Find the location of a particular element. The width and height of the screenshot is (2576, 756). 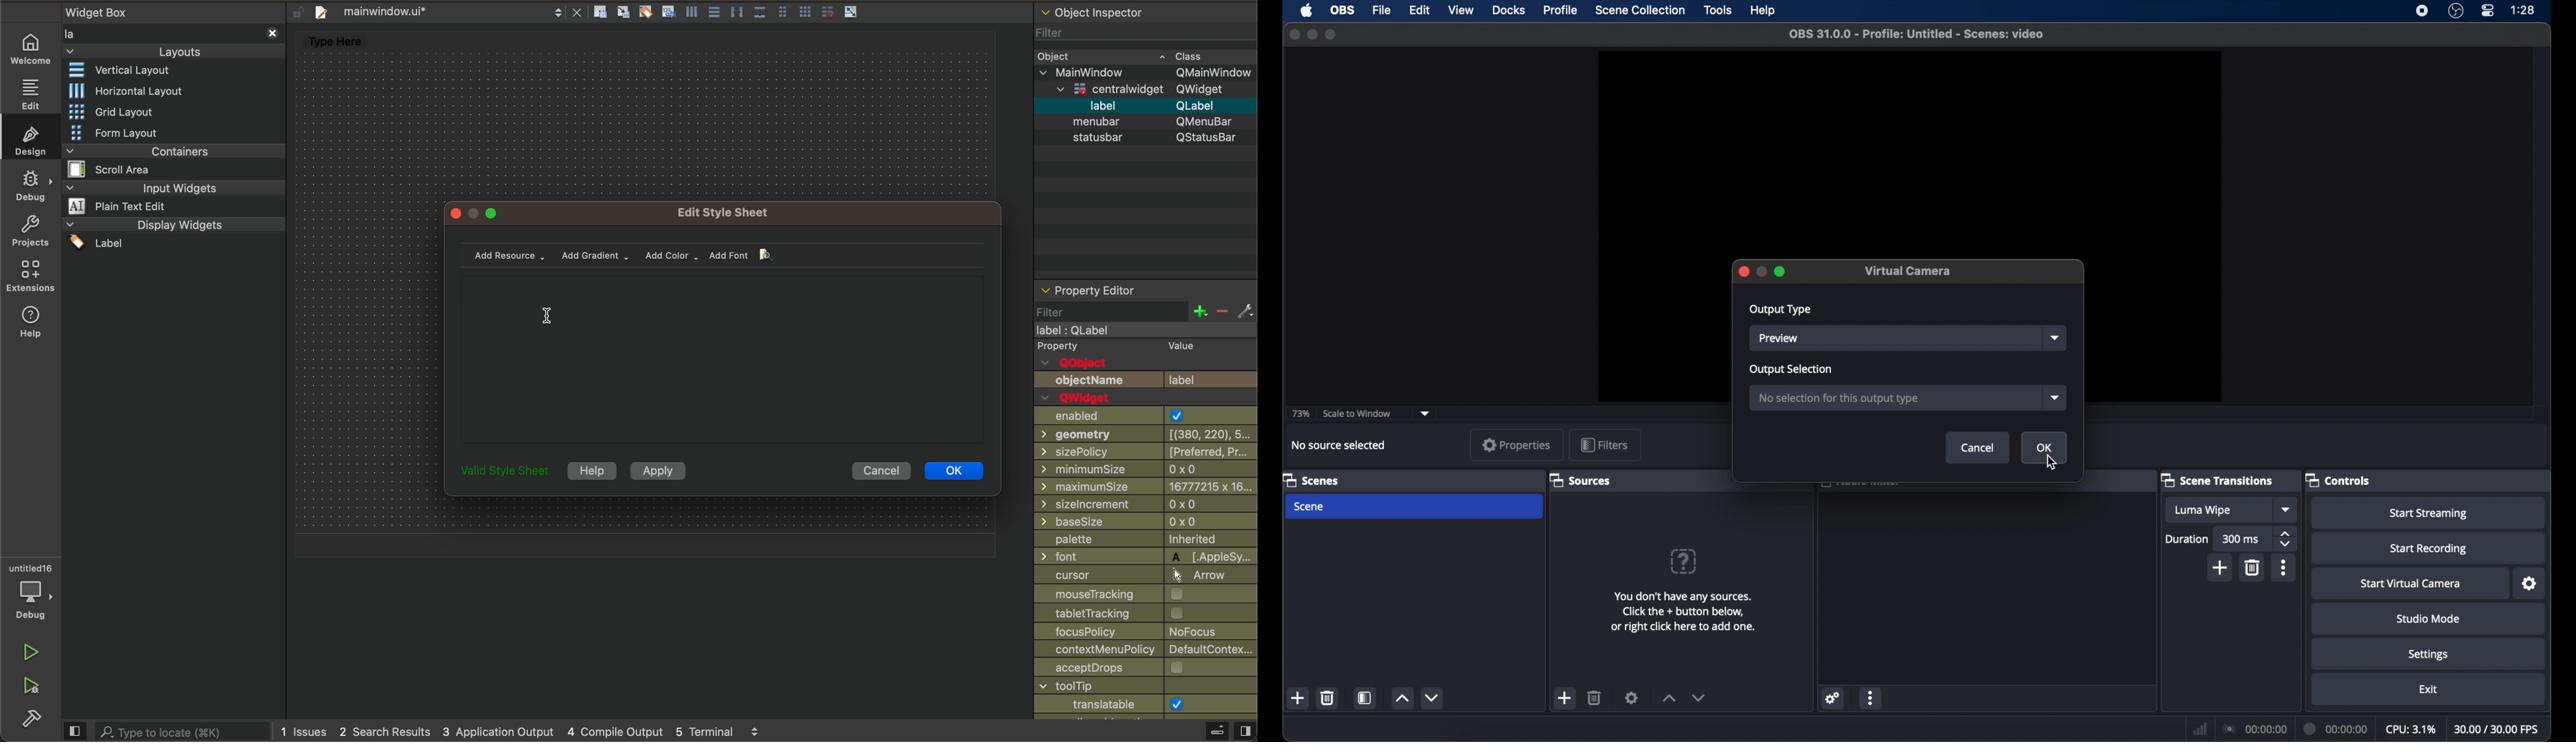

scene filters is located at coordinates (1366, 698).